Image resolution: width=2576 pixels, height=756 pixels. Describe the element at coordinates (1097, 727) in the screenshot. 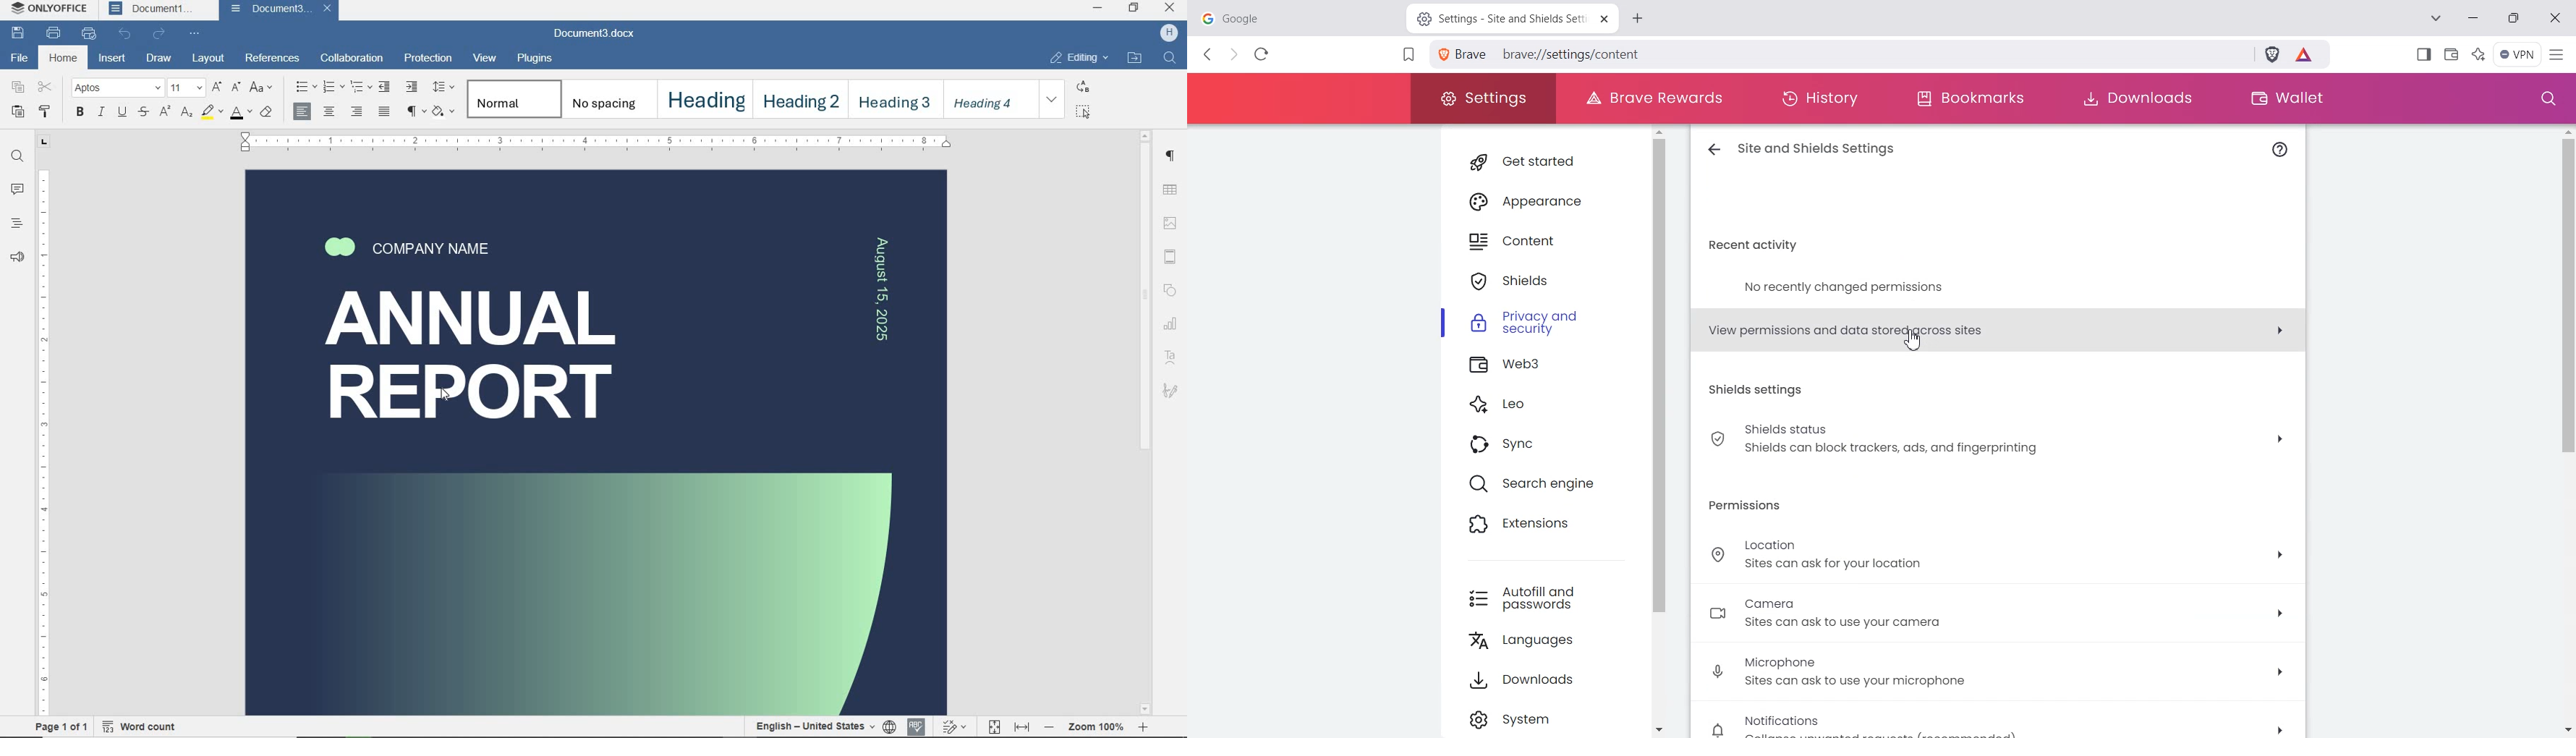

I see `Zoom 100%` at that location.